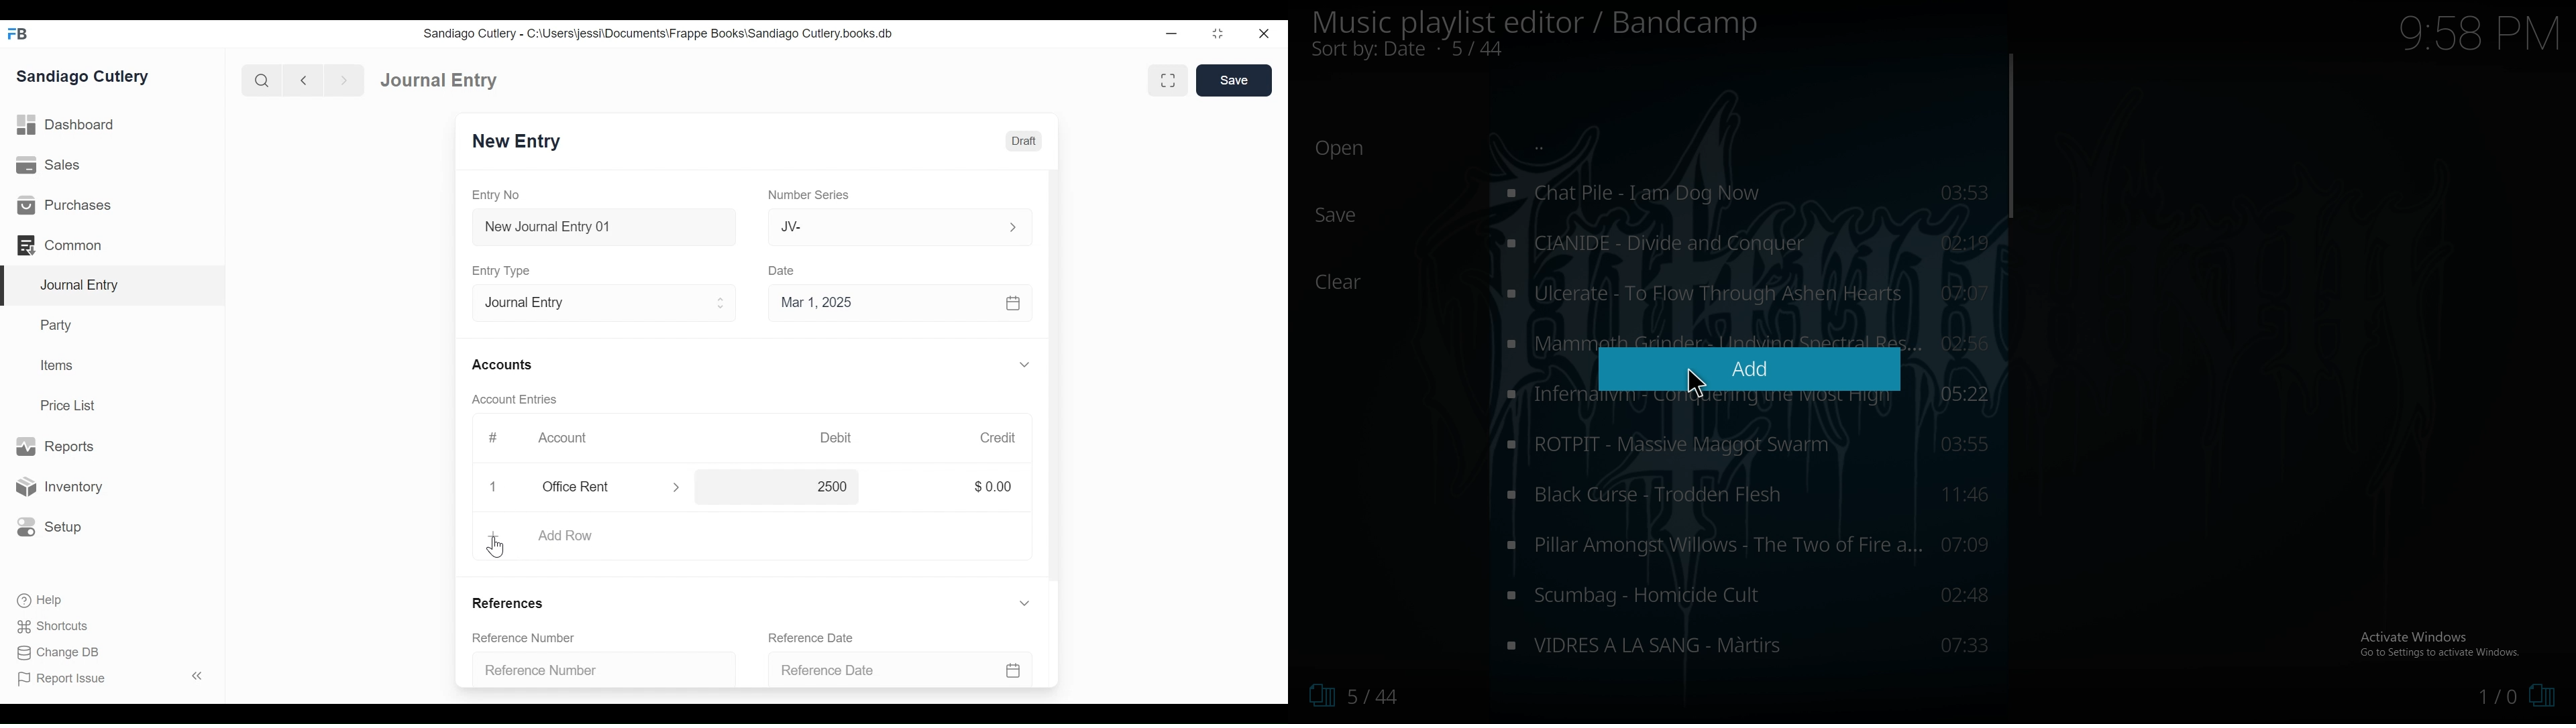  Describe the element at coordinates (509, 400) in the screenshot. I see `Account Entries` at that location.